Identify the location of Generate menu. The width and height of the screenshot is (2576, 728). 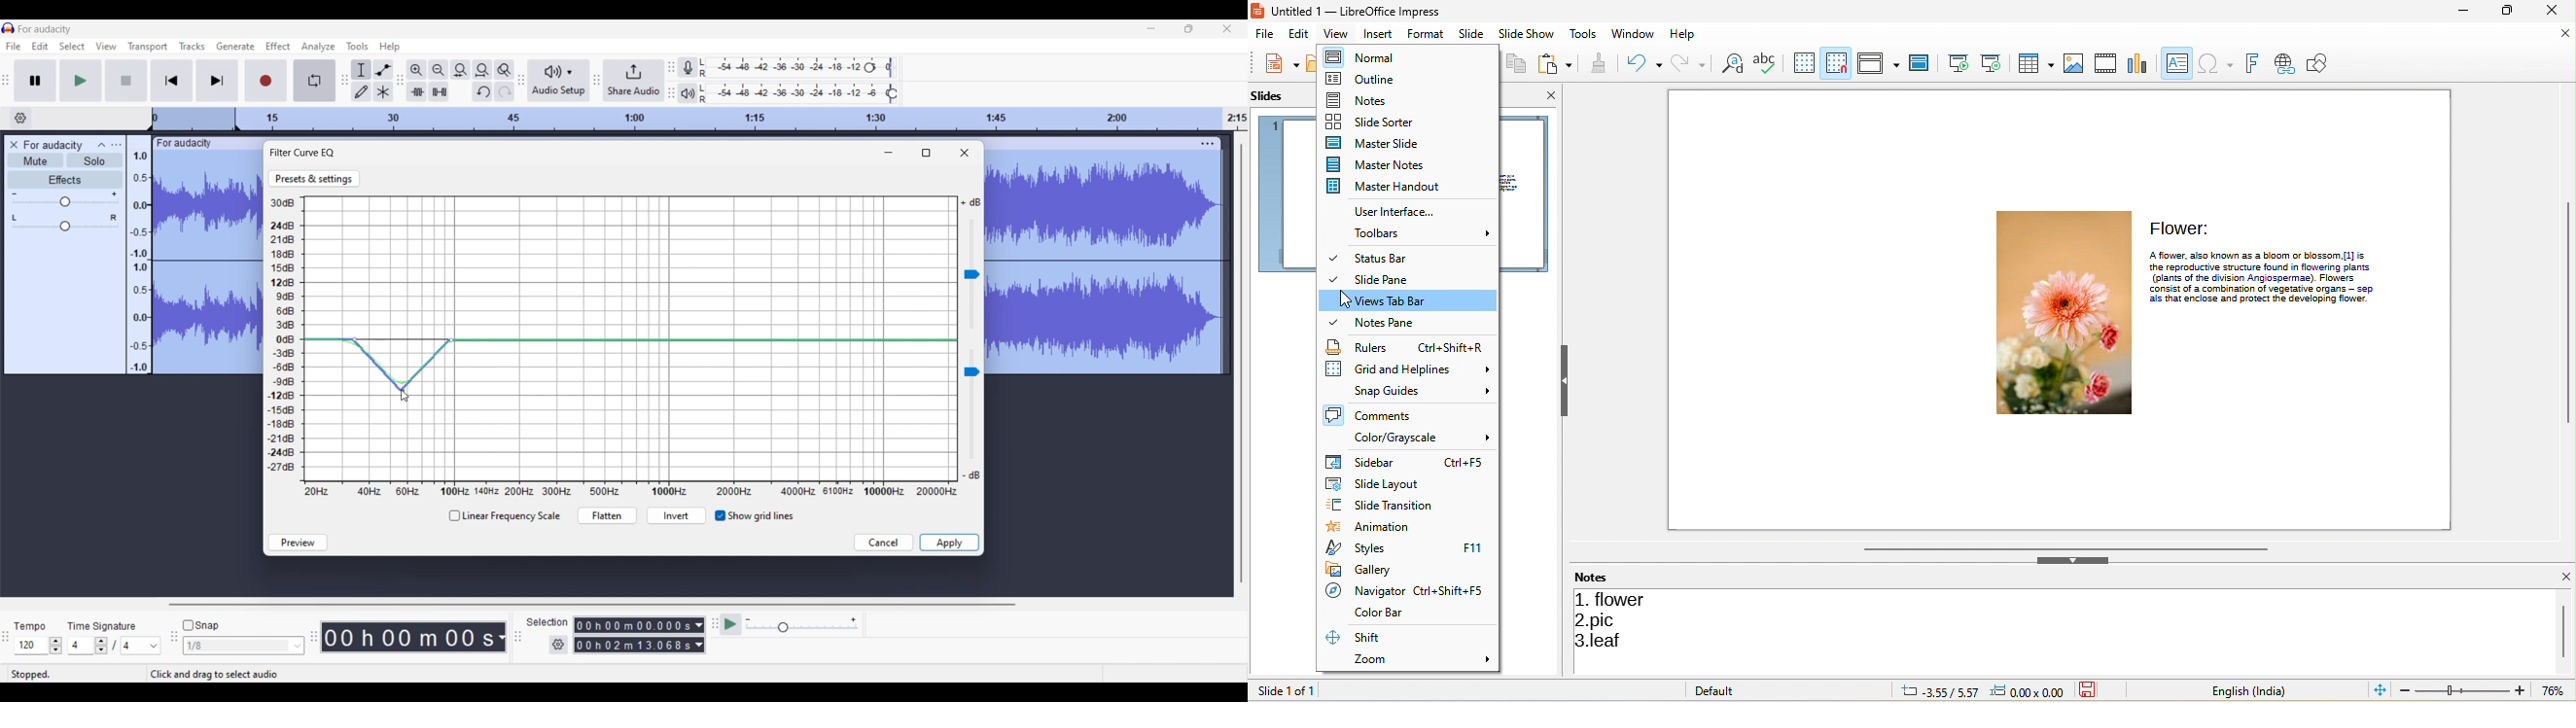
(233, 47).